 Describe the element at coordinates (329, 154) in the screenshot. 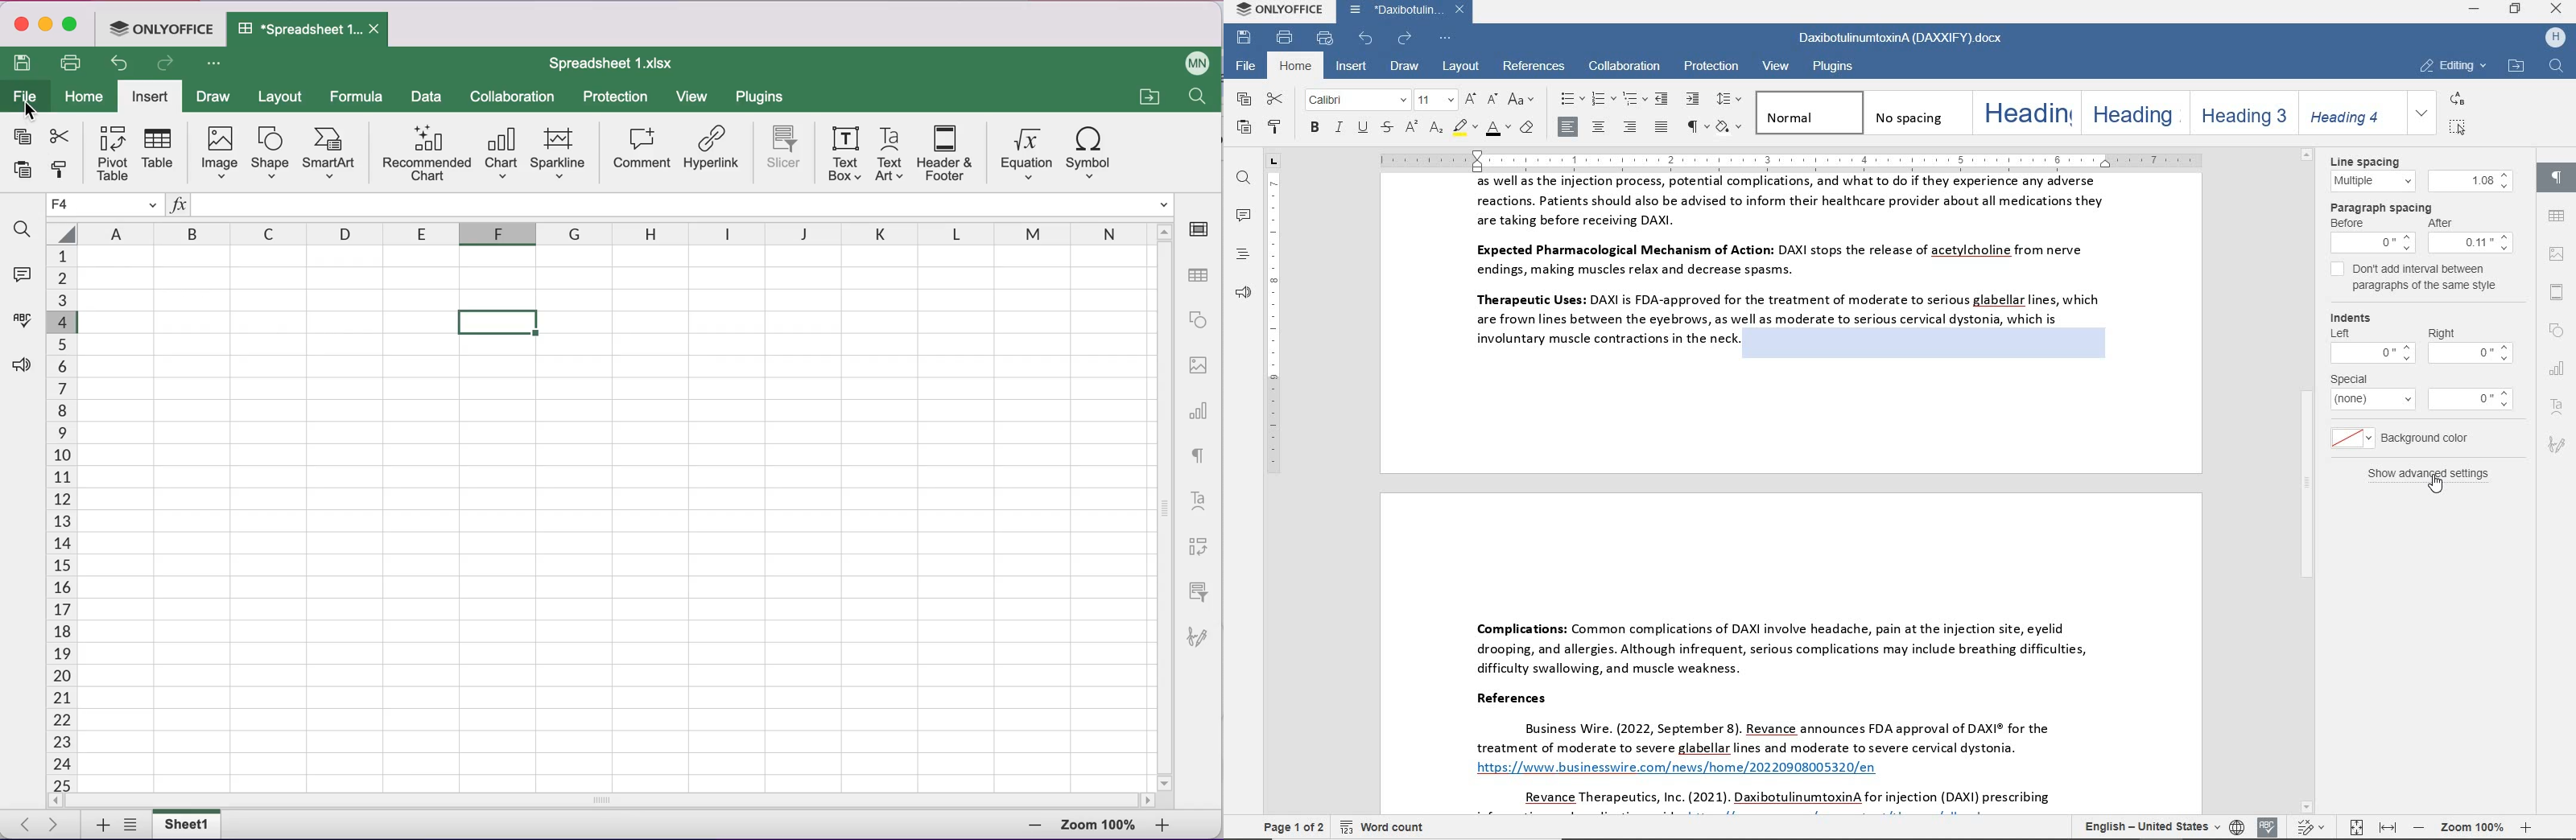

I see `smart art` at that location.